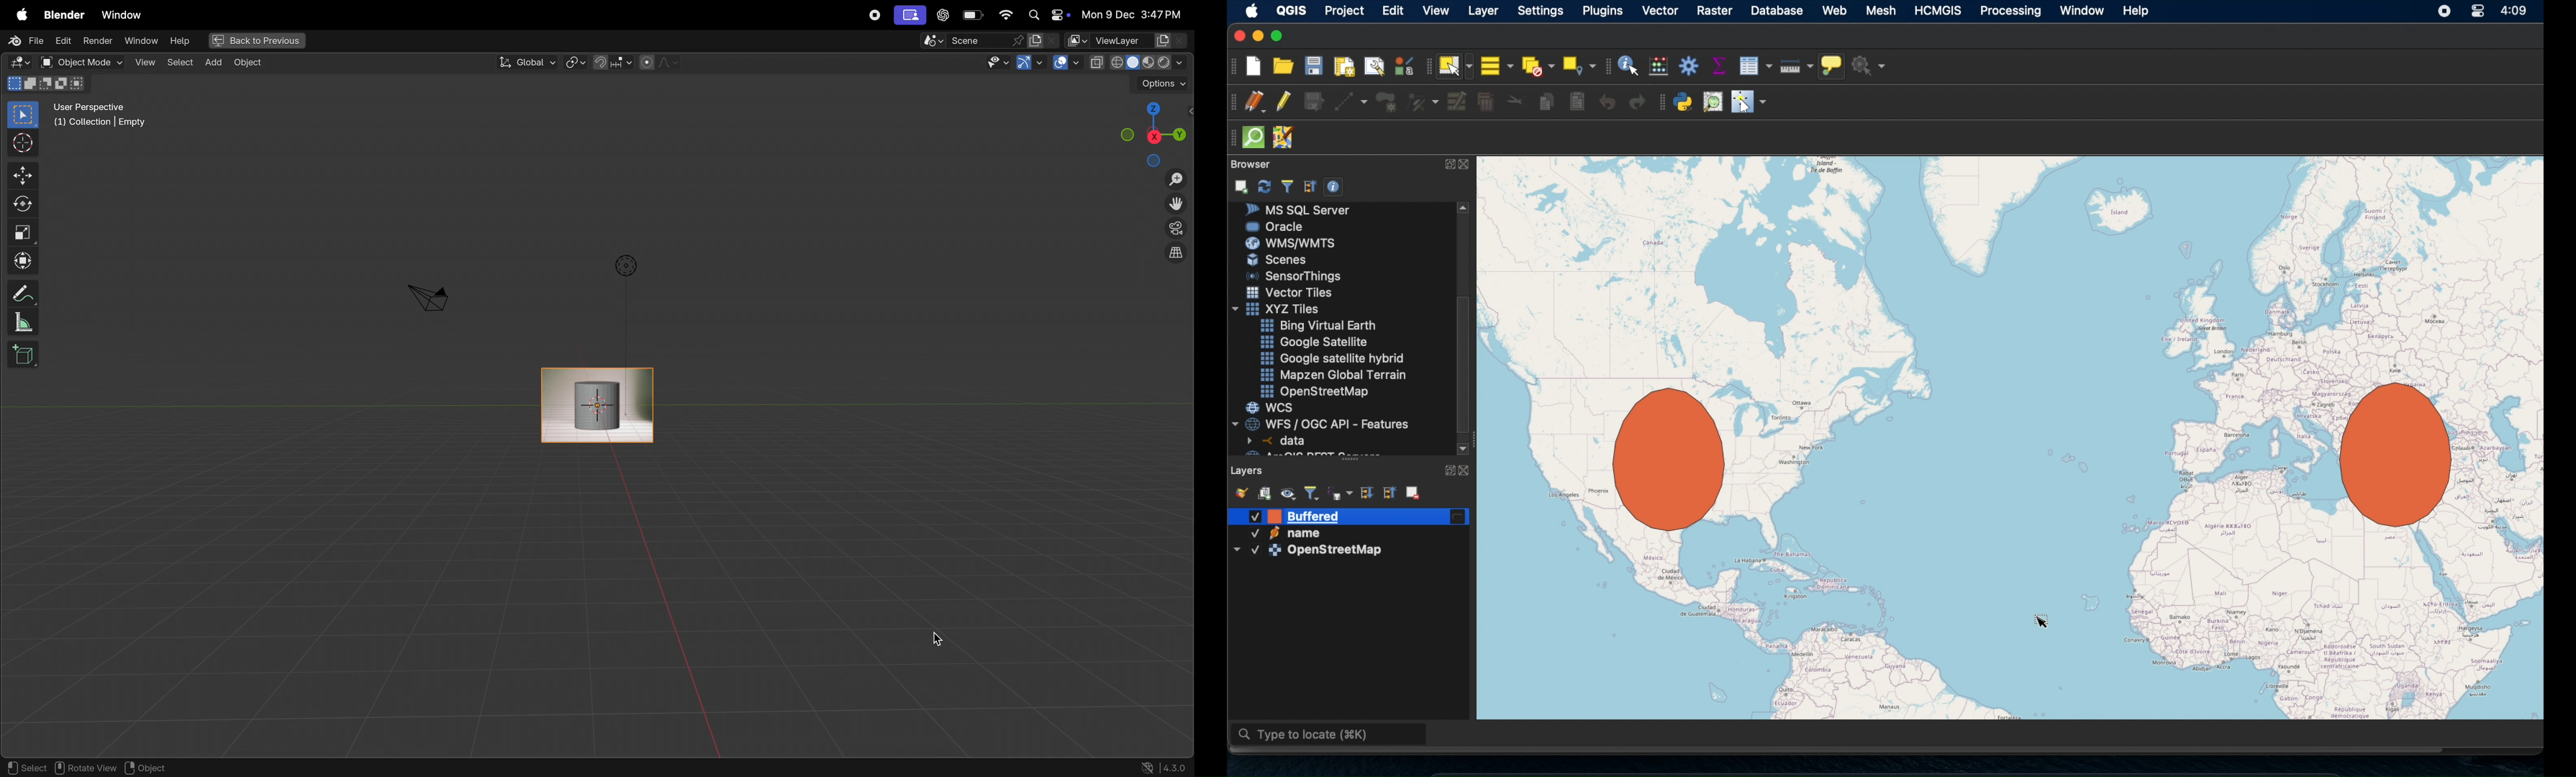 This screenshot has width=2576, height=784. Describe the element at coordinates (1347, 11) in the screenshot. I see `project` at that location.